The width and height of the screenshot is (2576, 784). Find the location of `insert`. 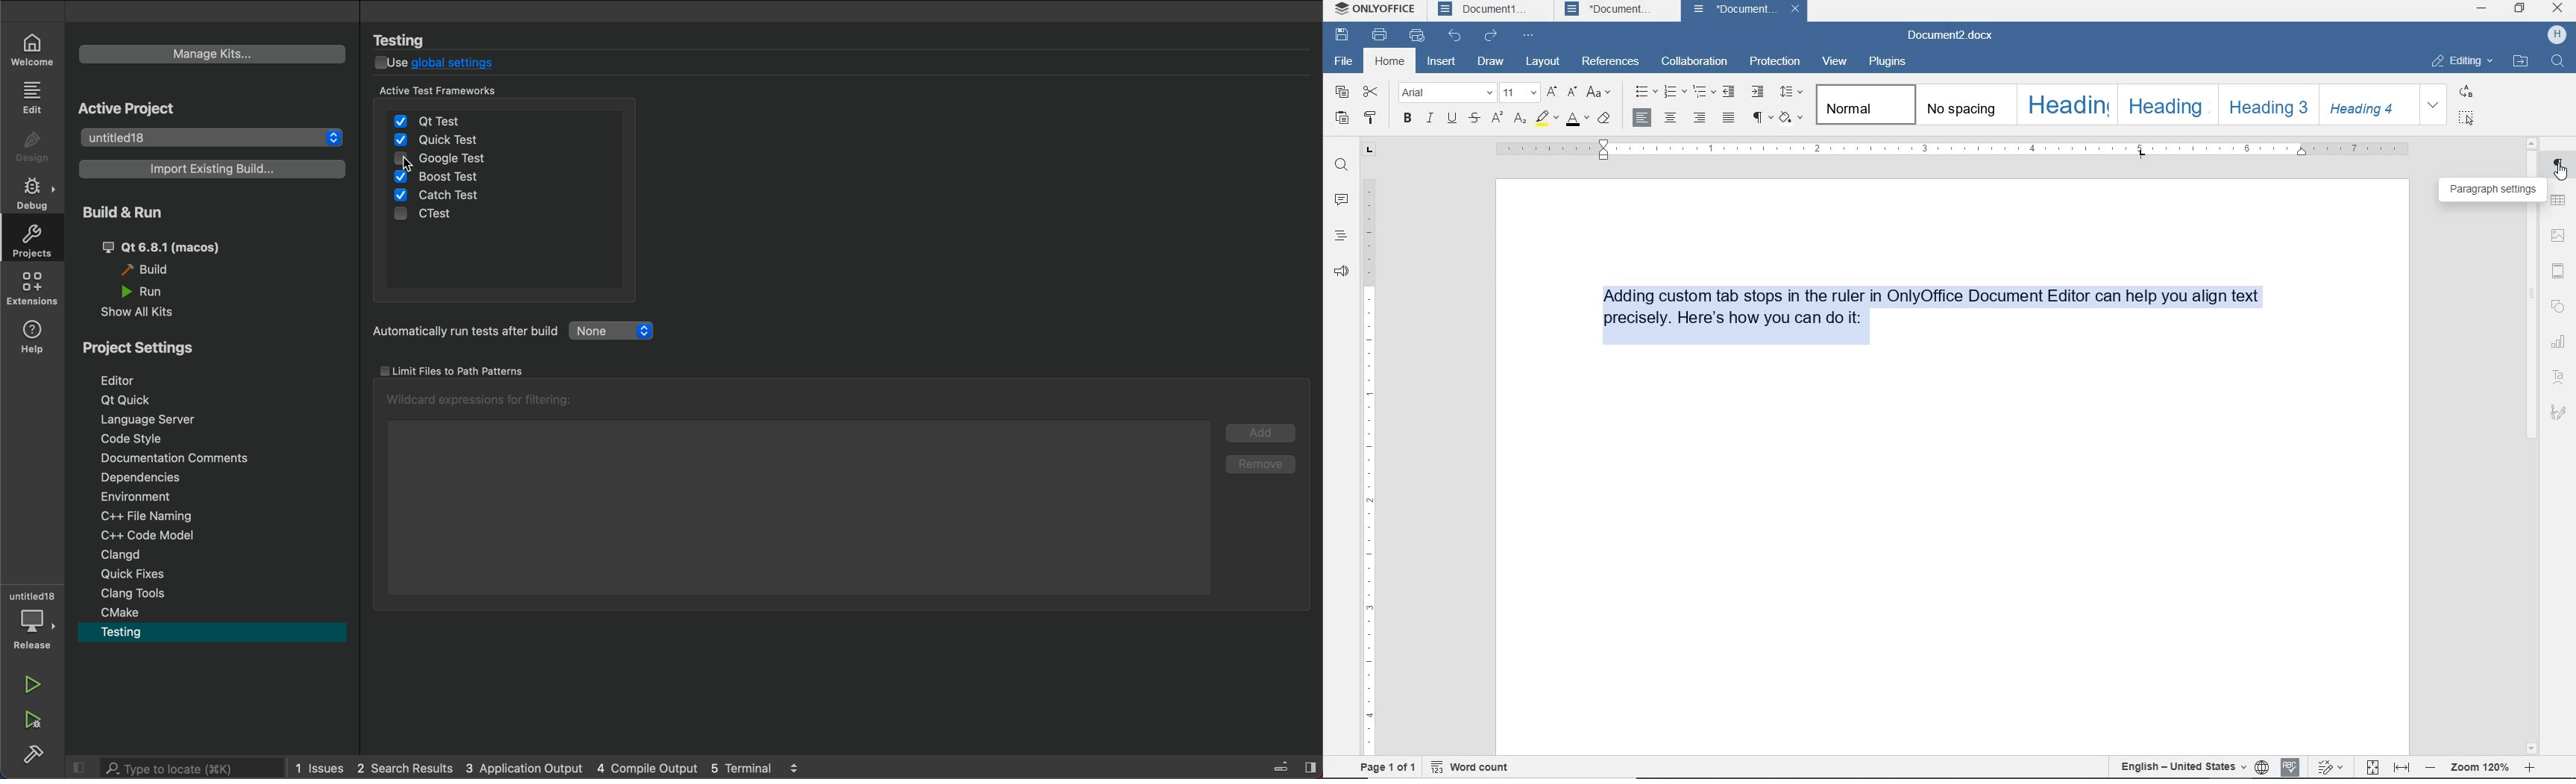

insert is located at coordinates (1441, 63).